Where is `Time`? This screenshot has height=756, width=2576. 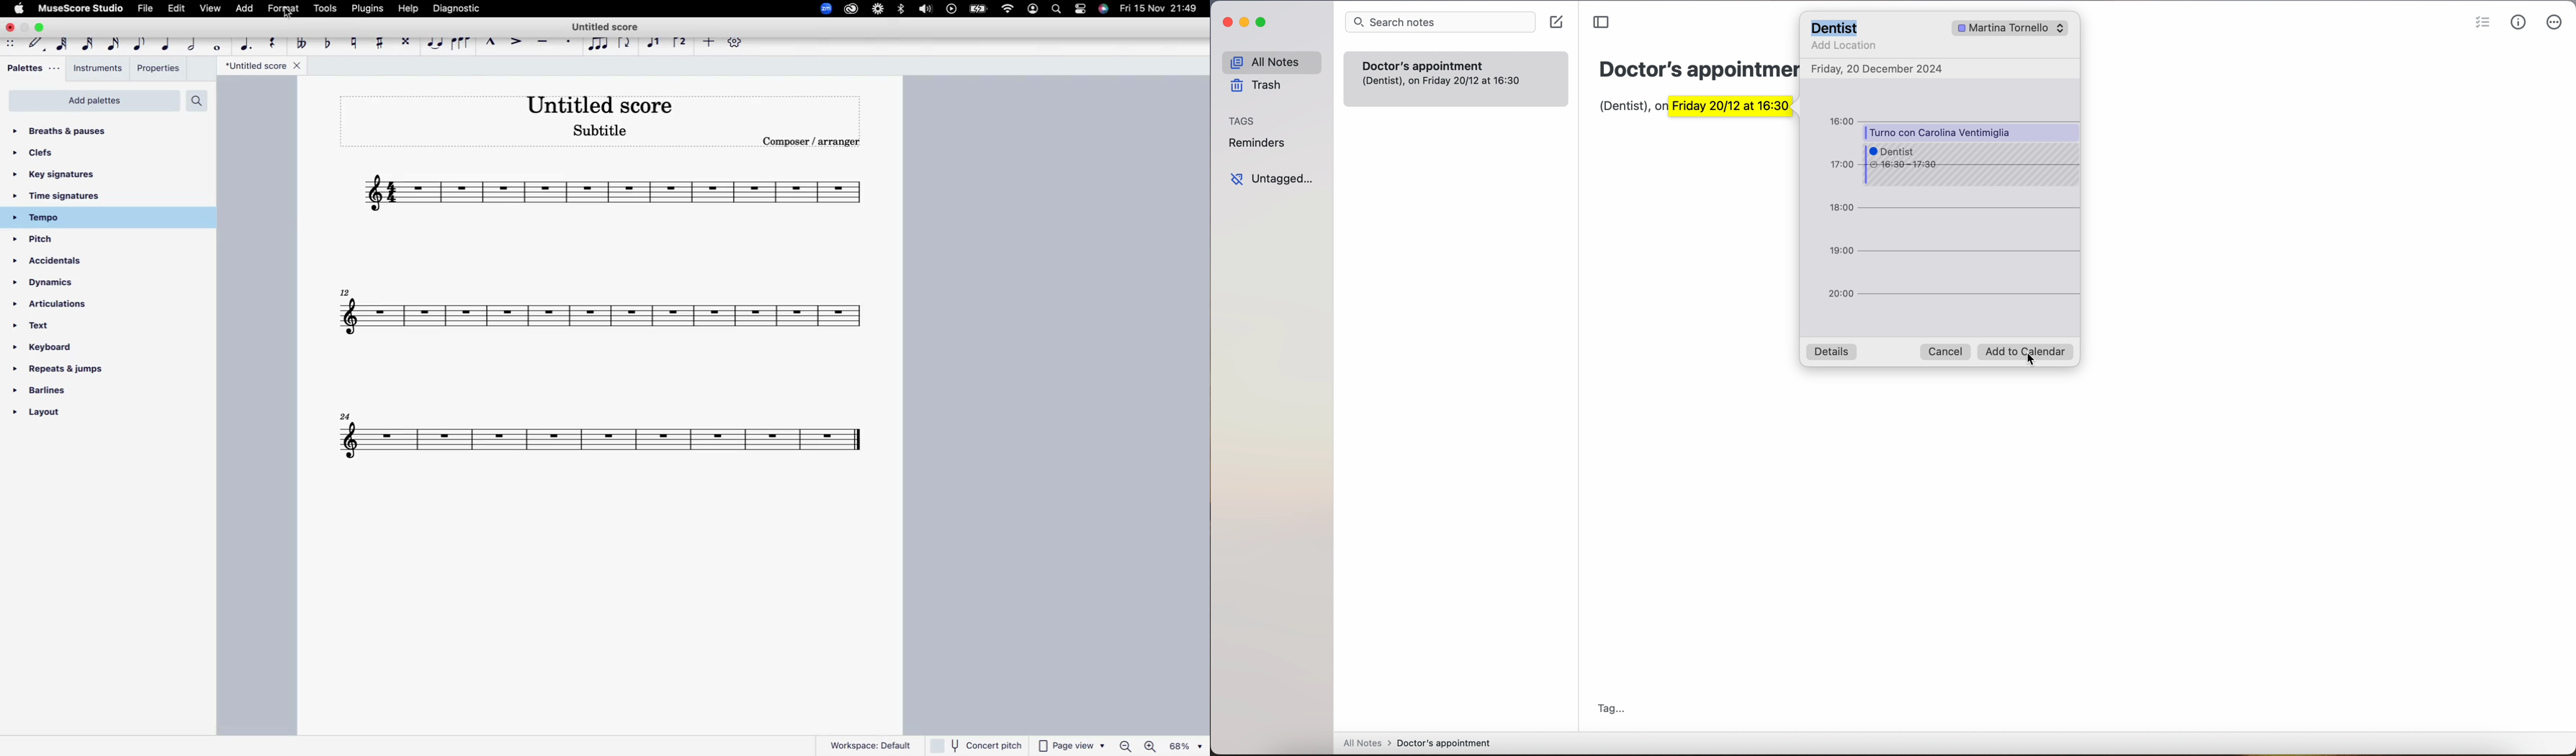
Time is located at coordinates (1841, 211).